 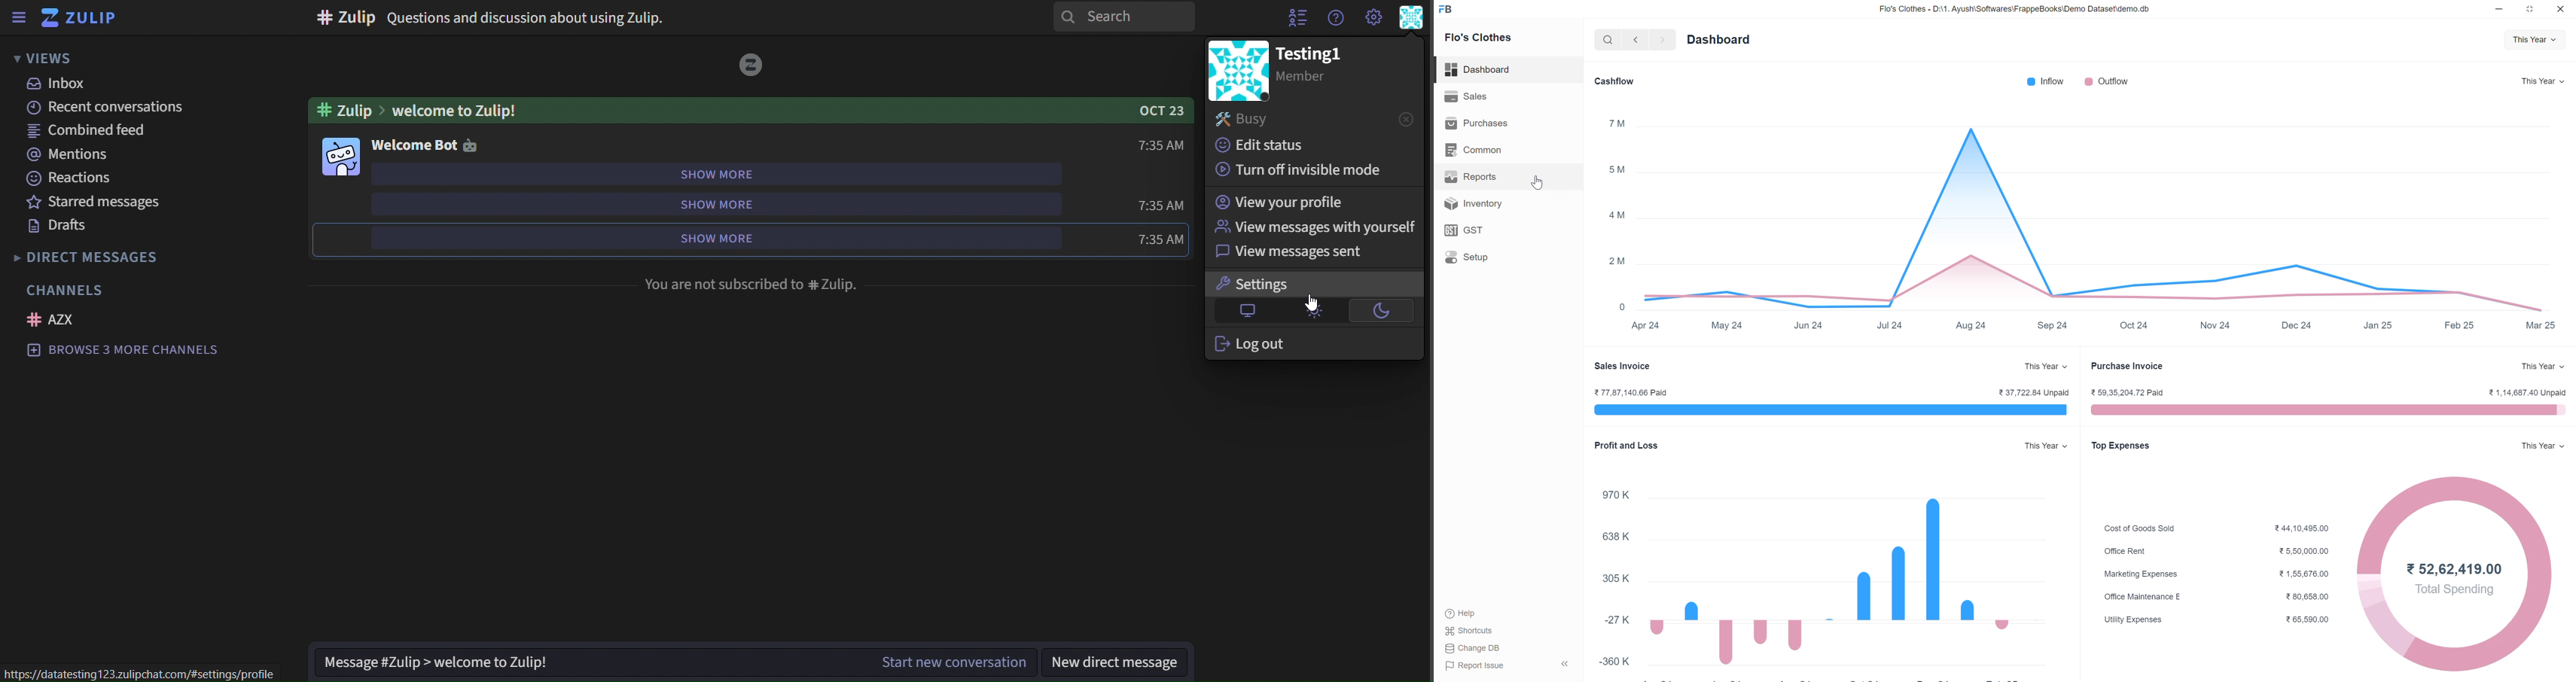 I want to click on Sales, so click(x=1475, y=98).